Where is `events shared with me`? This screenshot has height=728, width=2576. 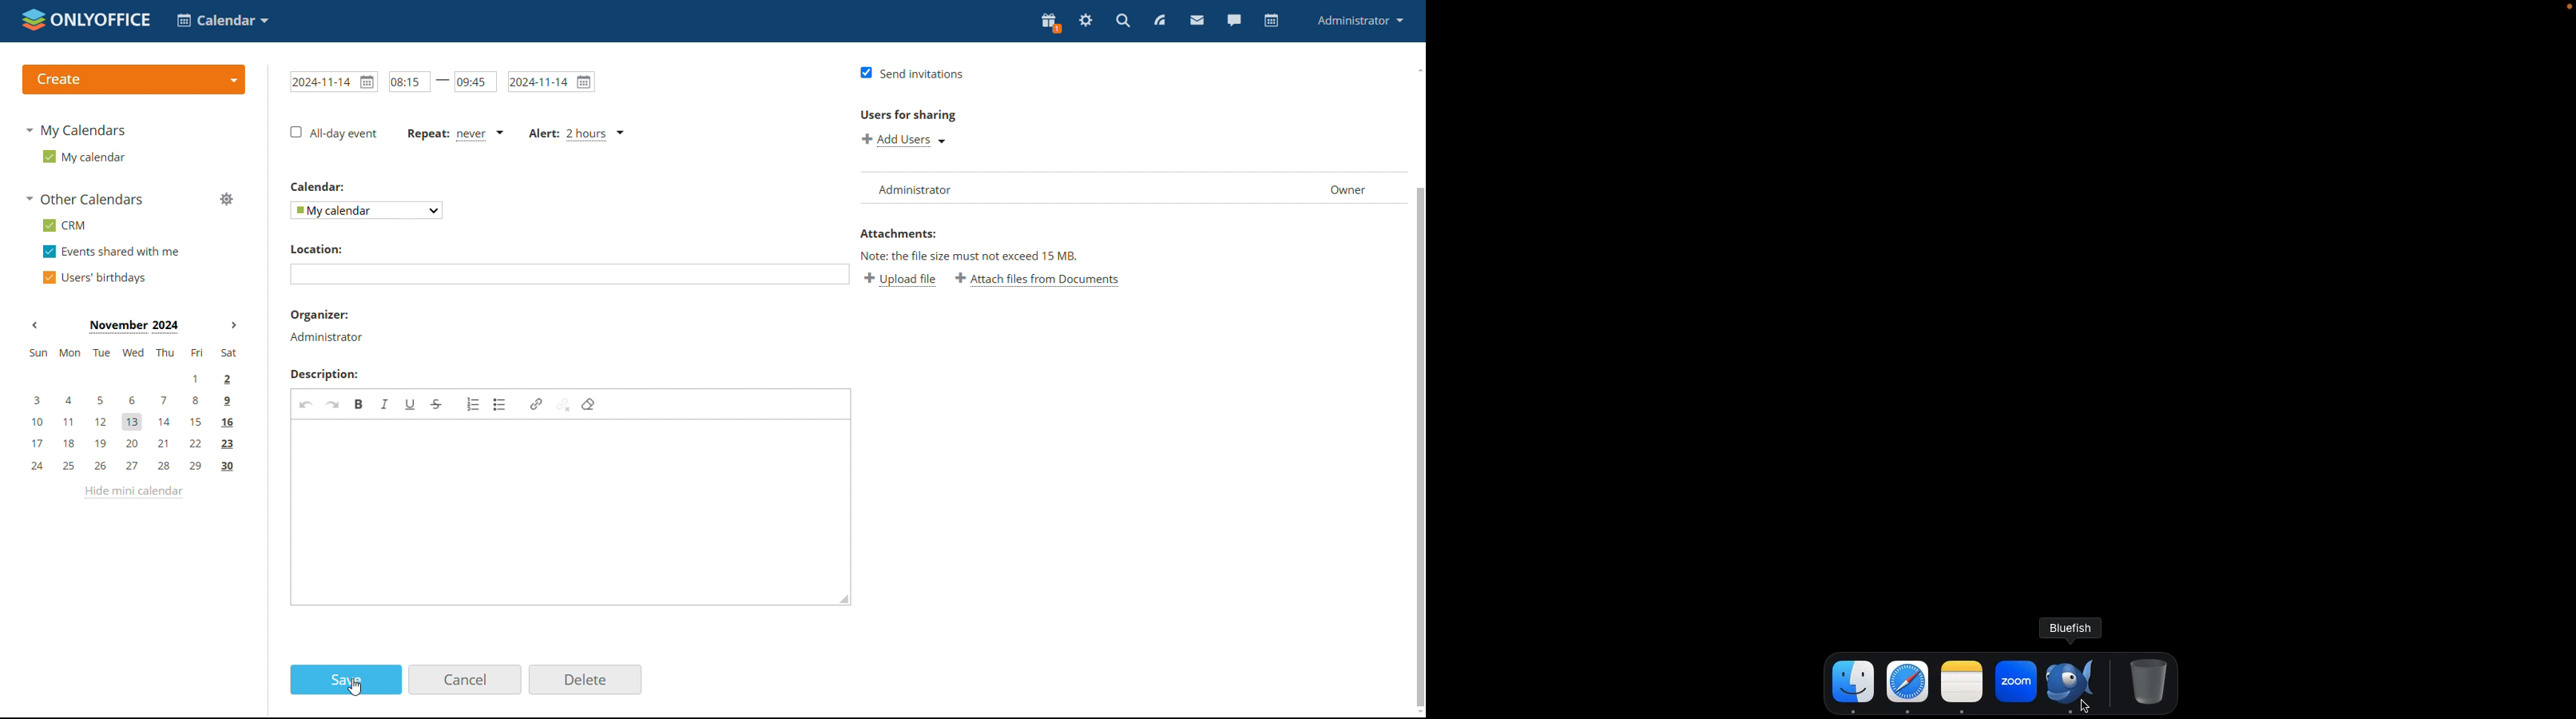
events shared with me is located at coordinates (110, 252).